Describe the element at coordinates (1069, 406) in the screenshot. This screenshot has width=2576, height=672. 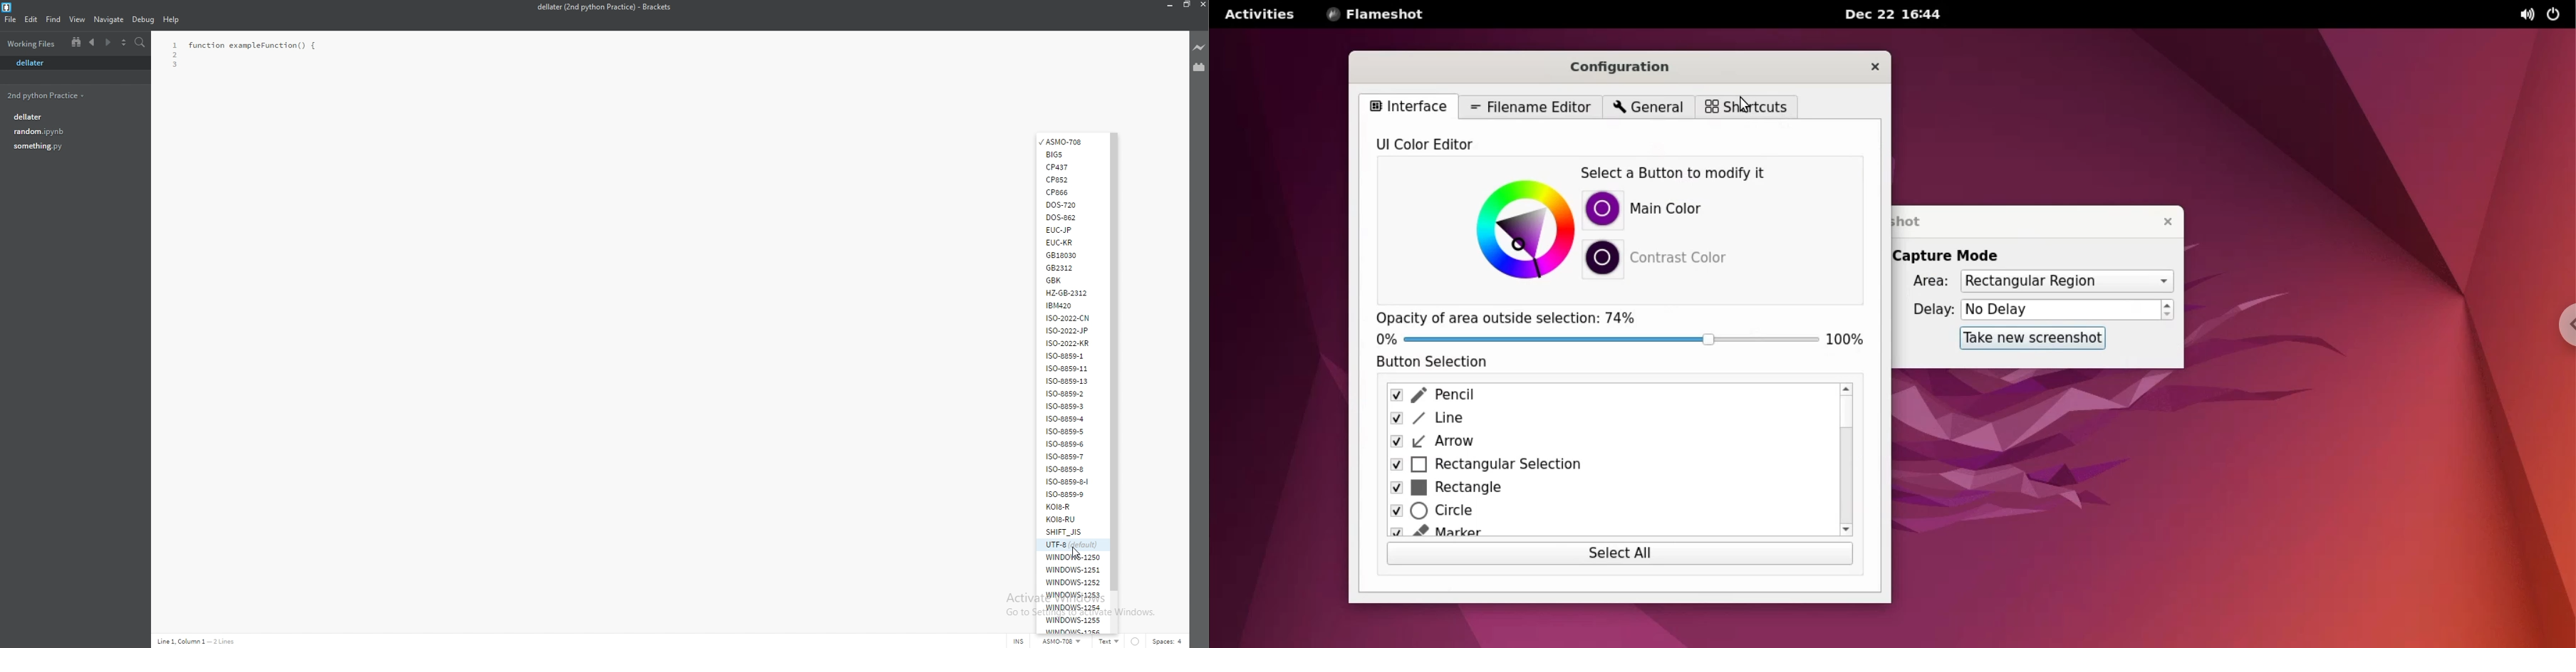
I see `iso-8859-3` at that location.